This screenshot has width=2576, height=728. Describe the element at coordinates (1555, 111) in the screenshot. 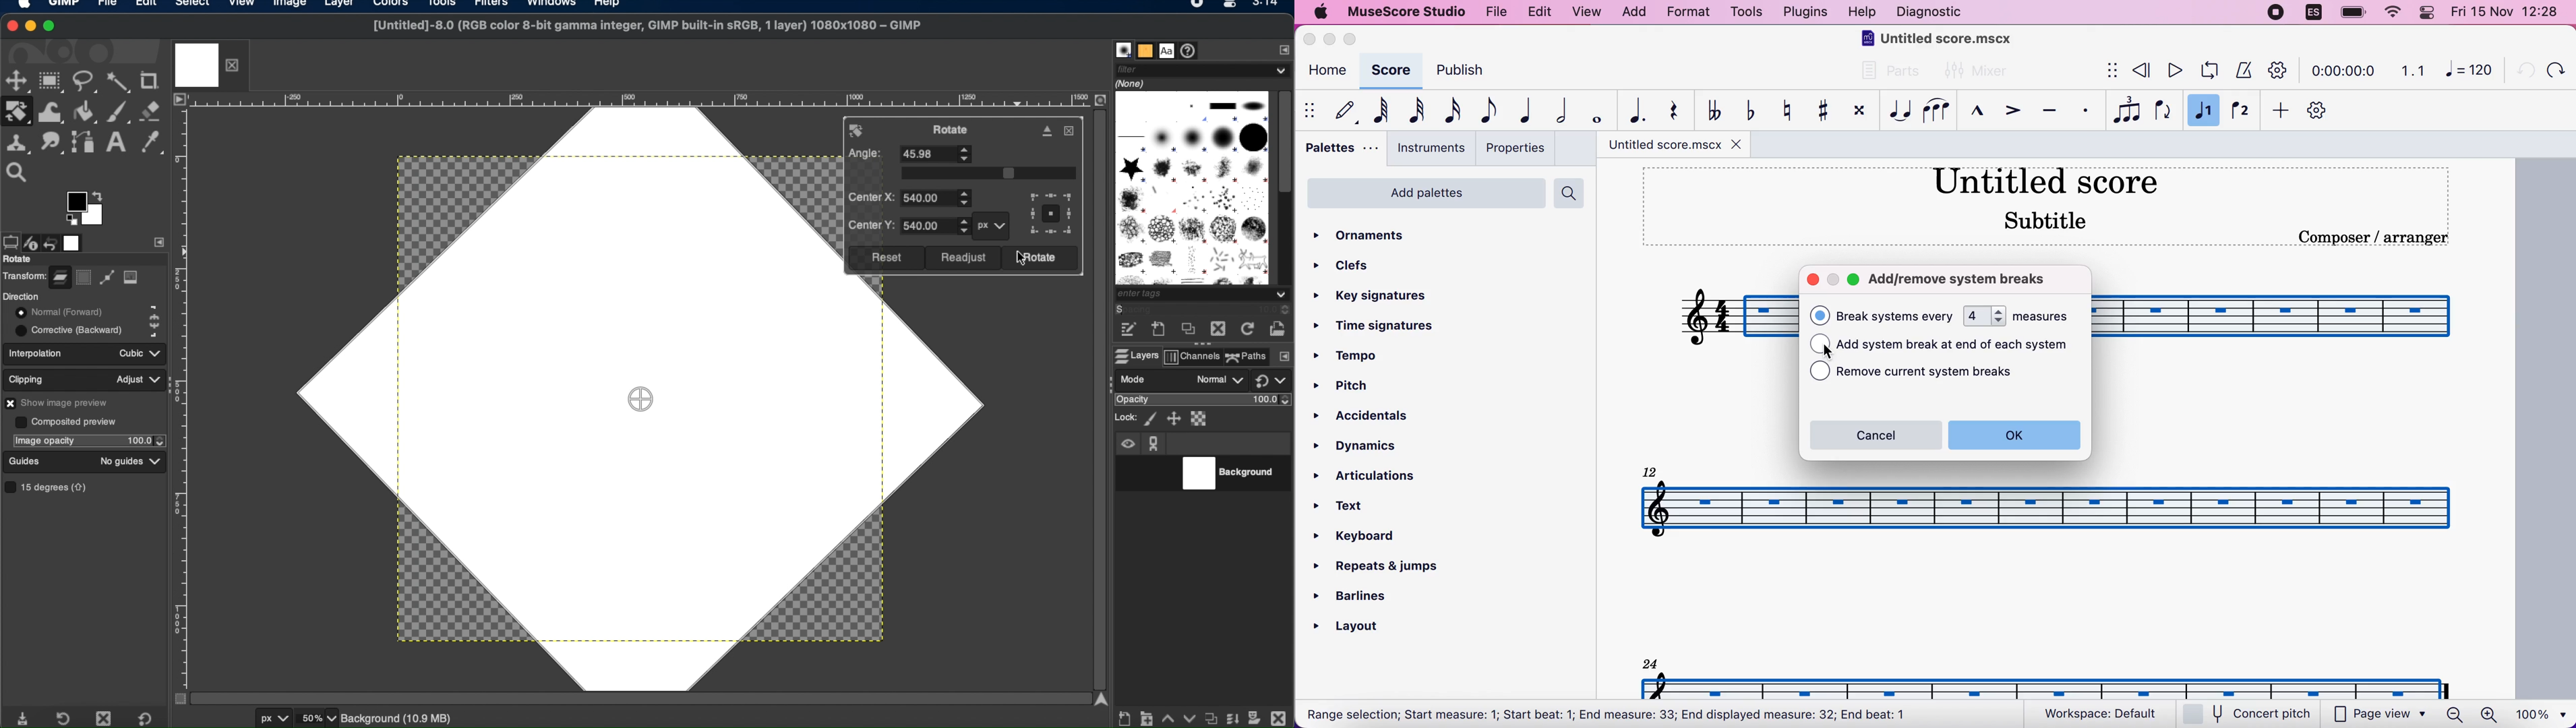

I see `half note` at that location.